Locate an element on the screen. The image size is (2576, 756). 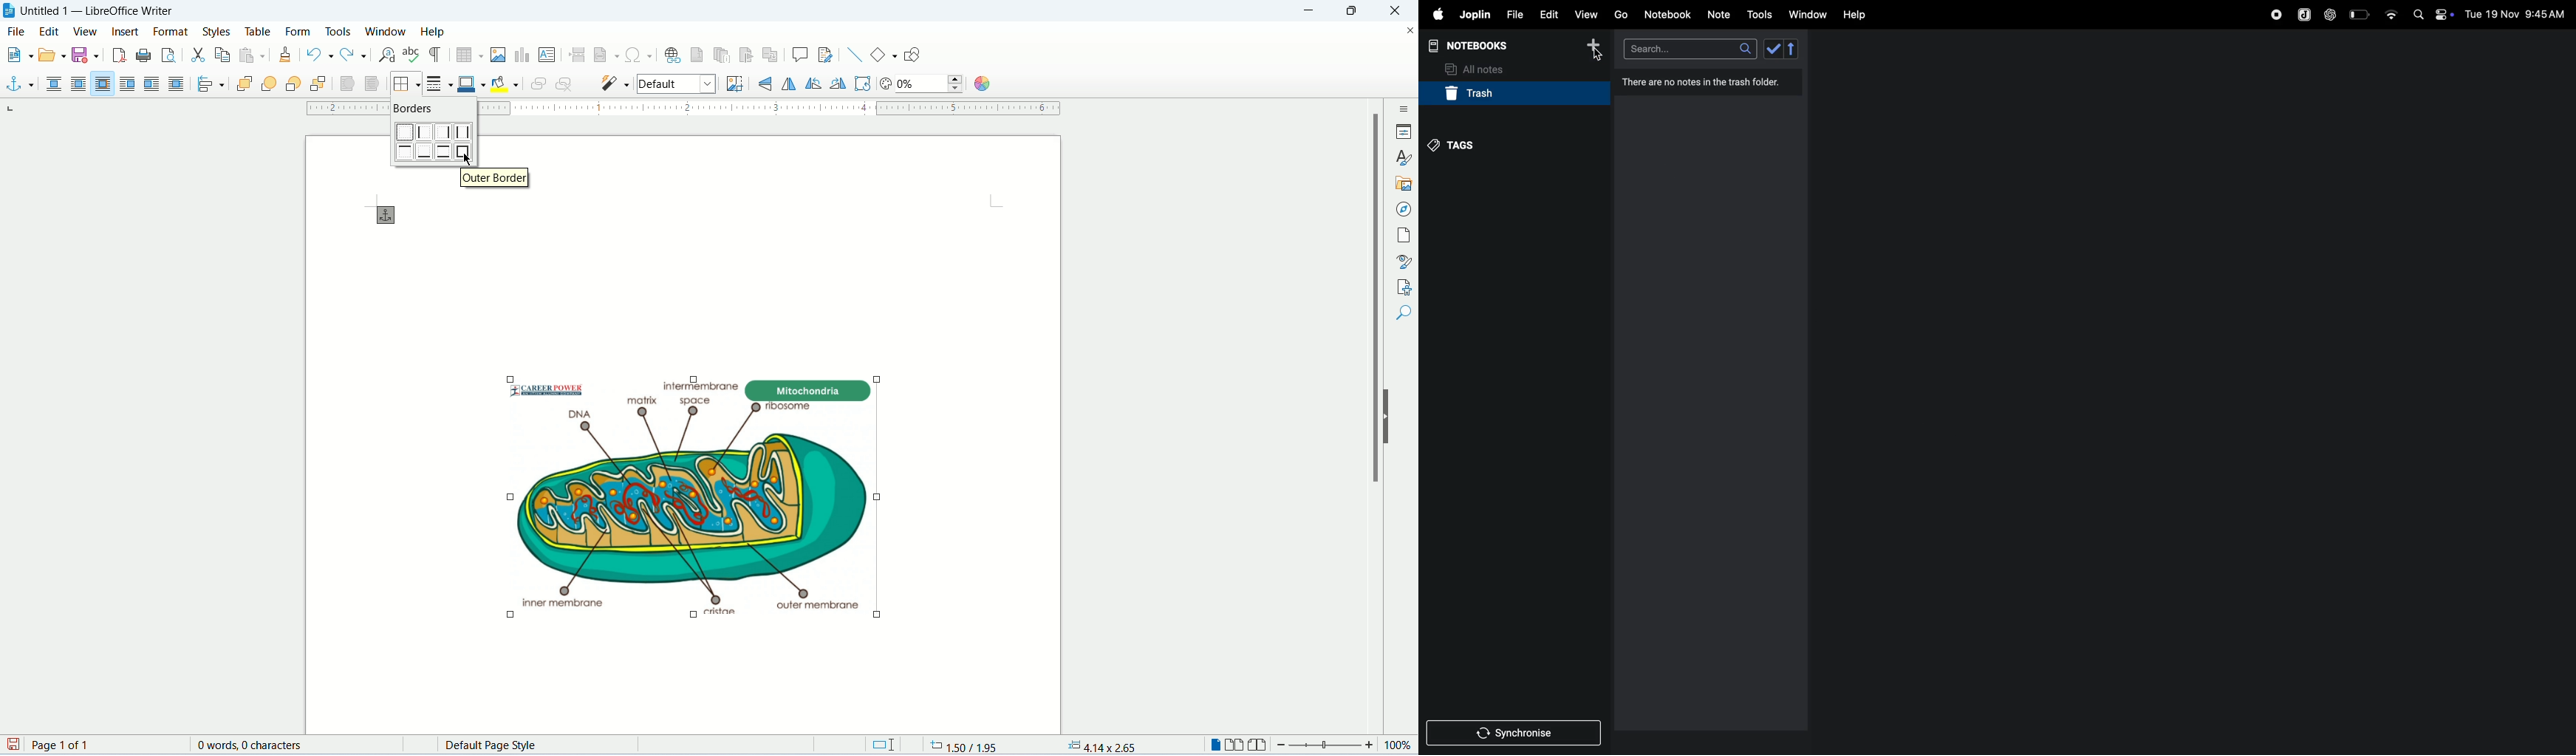
anchor is located at coordinates (391, 216).